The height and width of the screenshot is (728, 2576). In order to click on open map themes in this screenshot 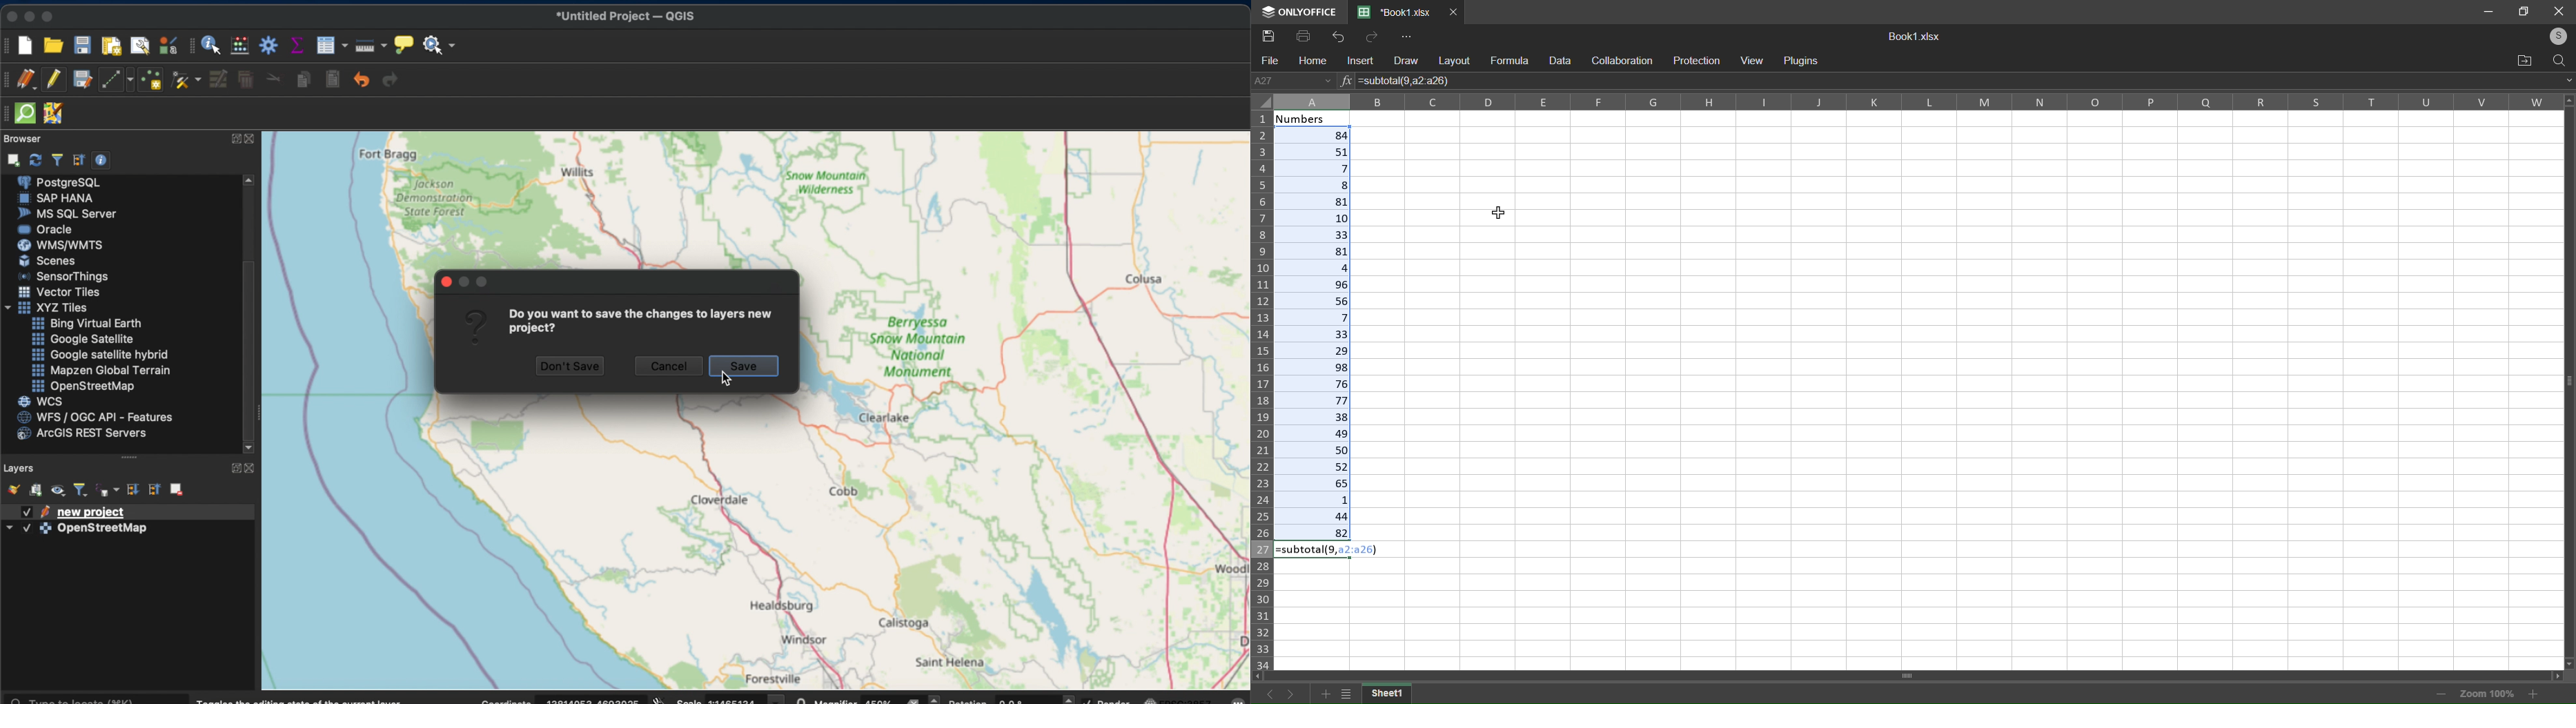, I will do `click(58, 491)`.